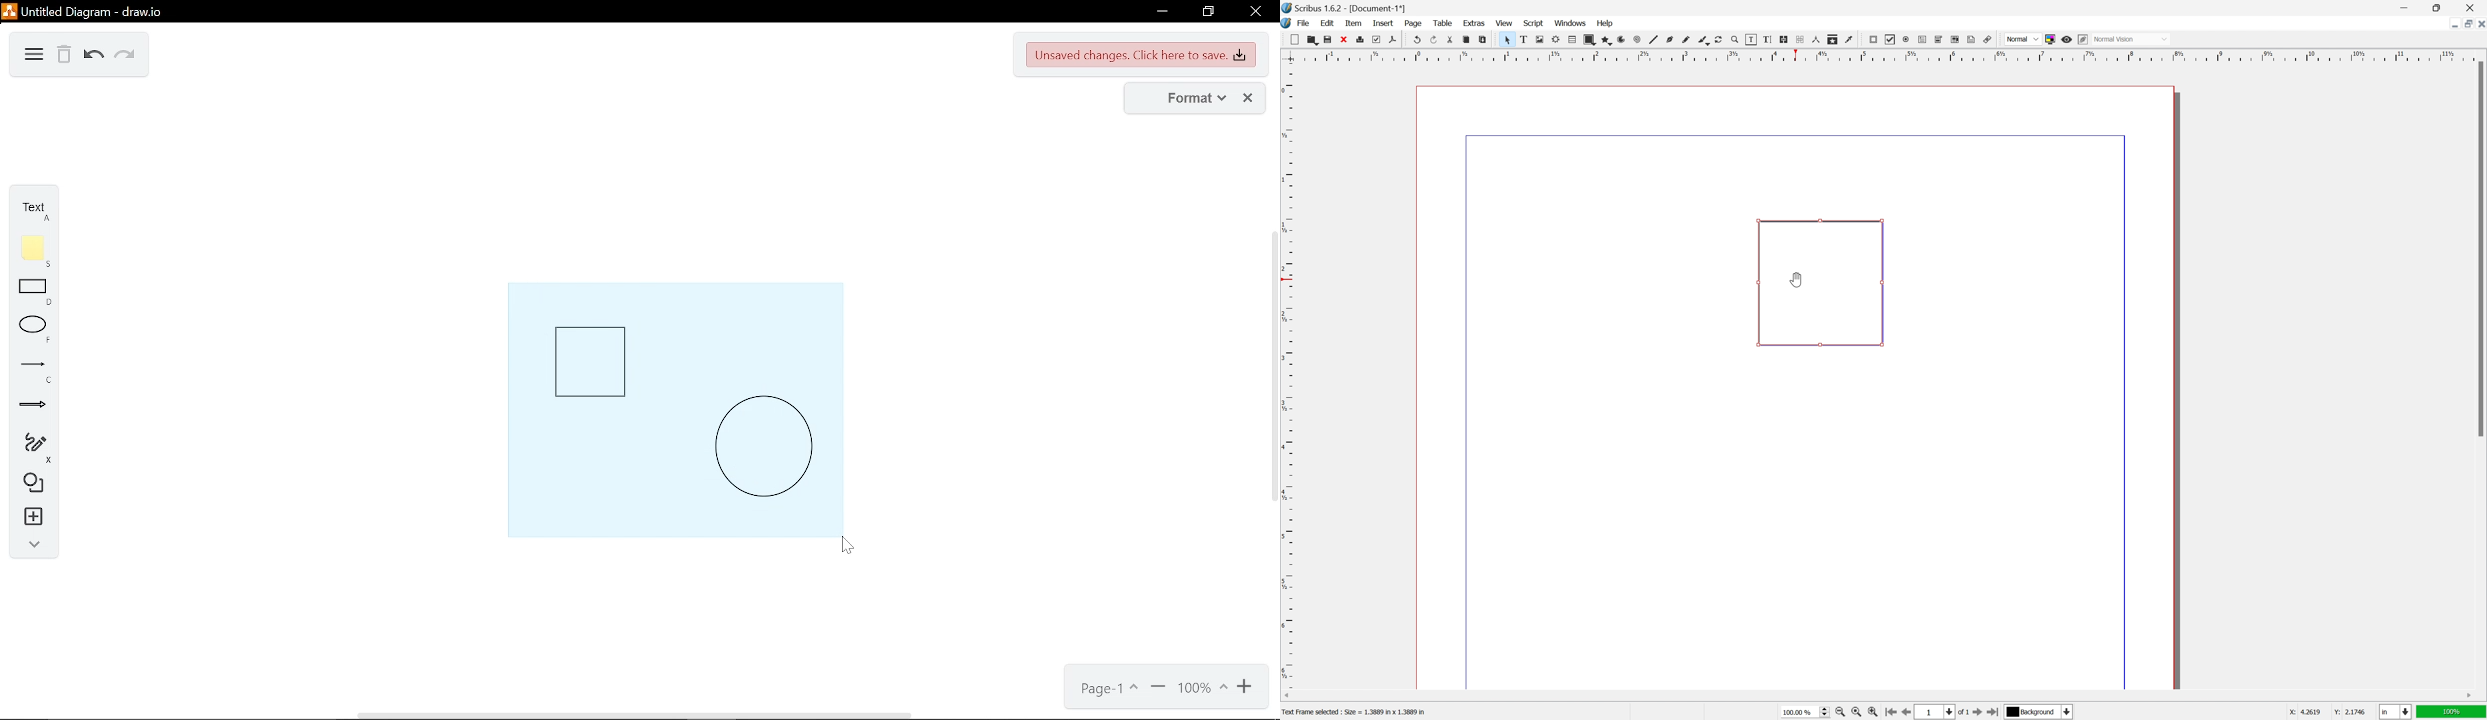 Image resolution: width=2492 pixels, height=728 pixels. Describe the element at coordinates (1806, 711) in the screenshot. I see `select current zoom level` at that location.